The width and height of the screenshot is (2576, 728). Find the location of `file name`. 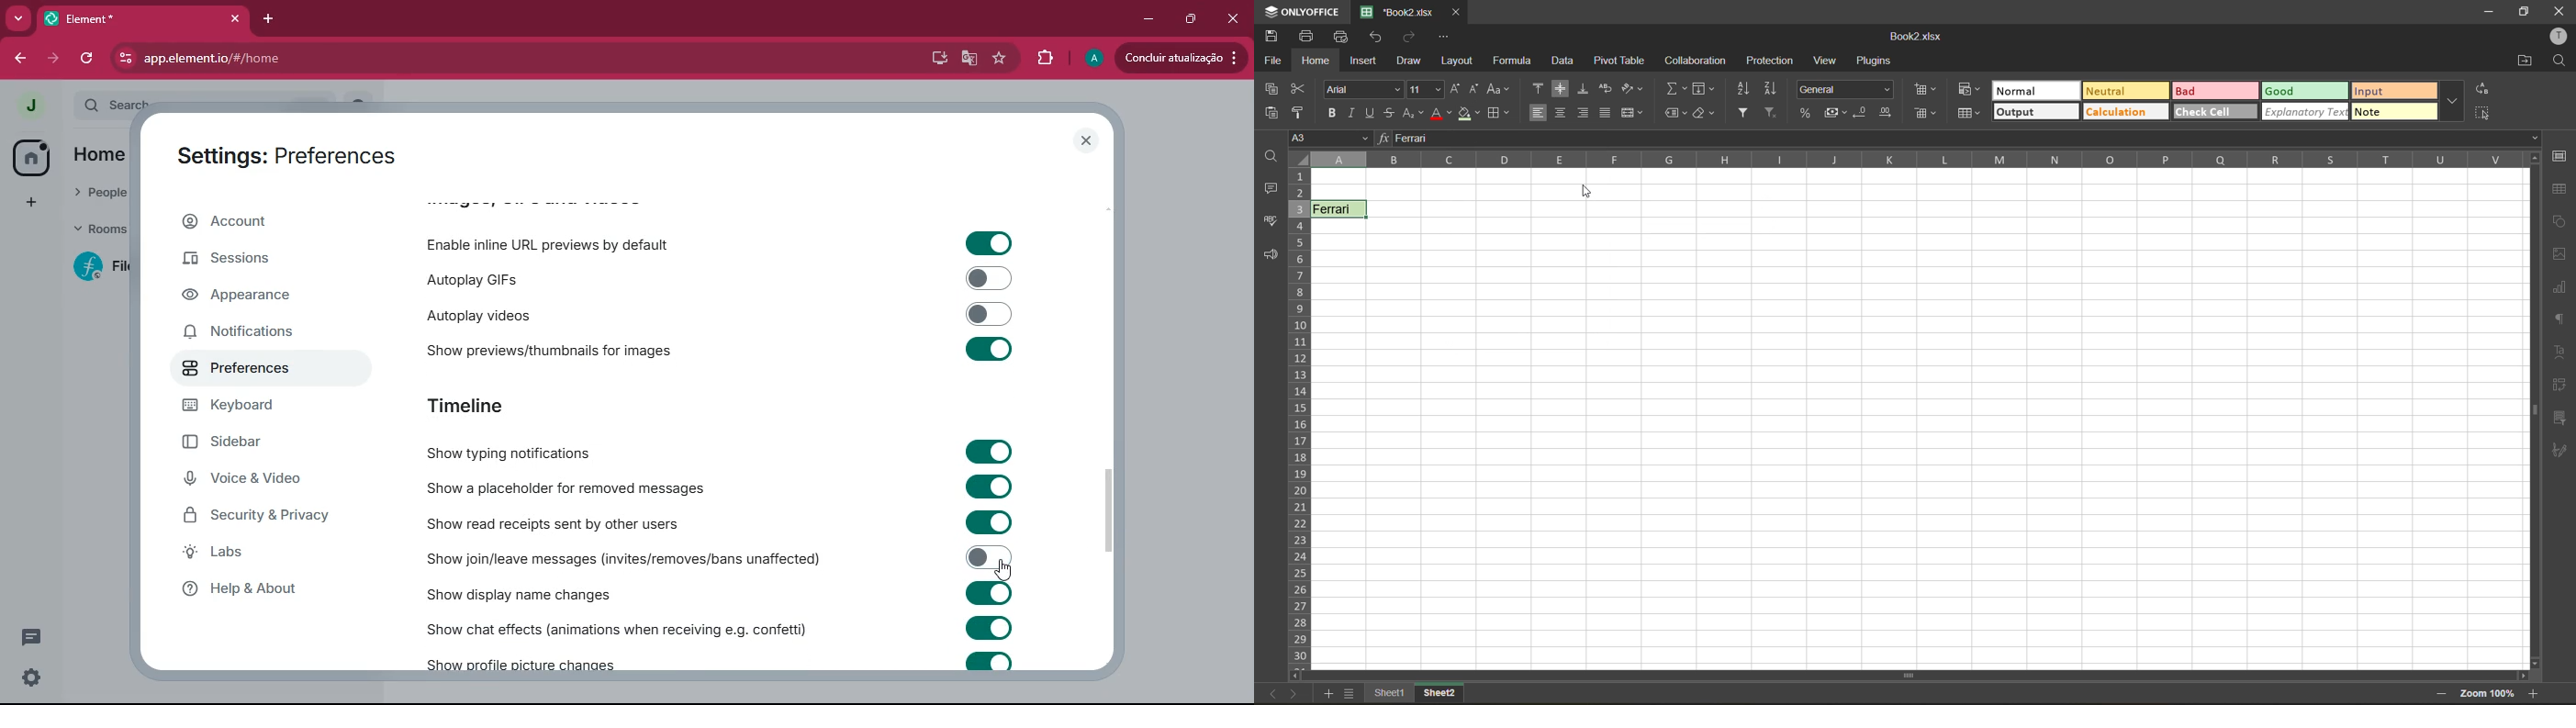

file name is located at coordinates (1915, 34).